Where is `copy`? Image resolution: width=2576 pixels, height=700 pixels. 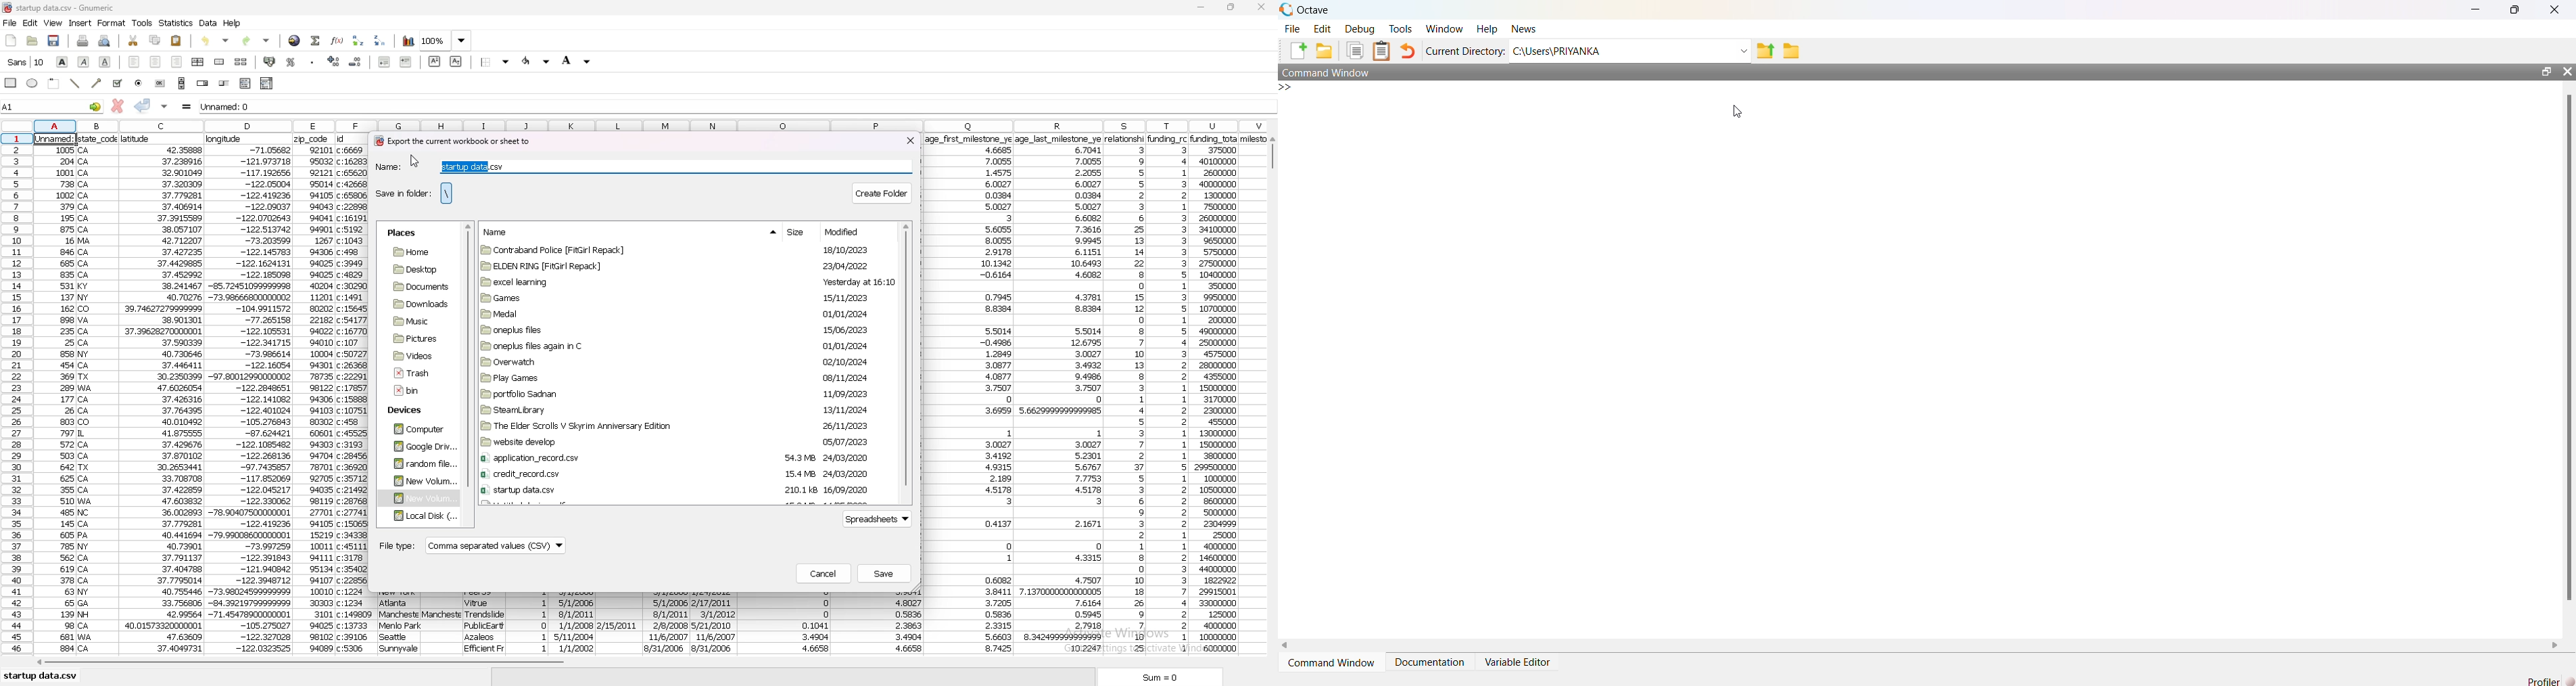
copy is located at coordinates (155, 41).